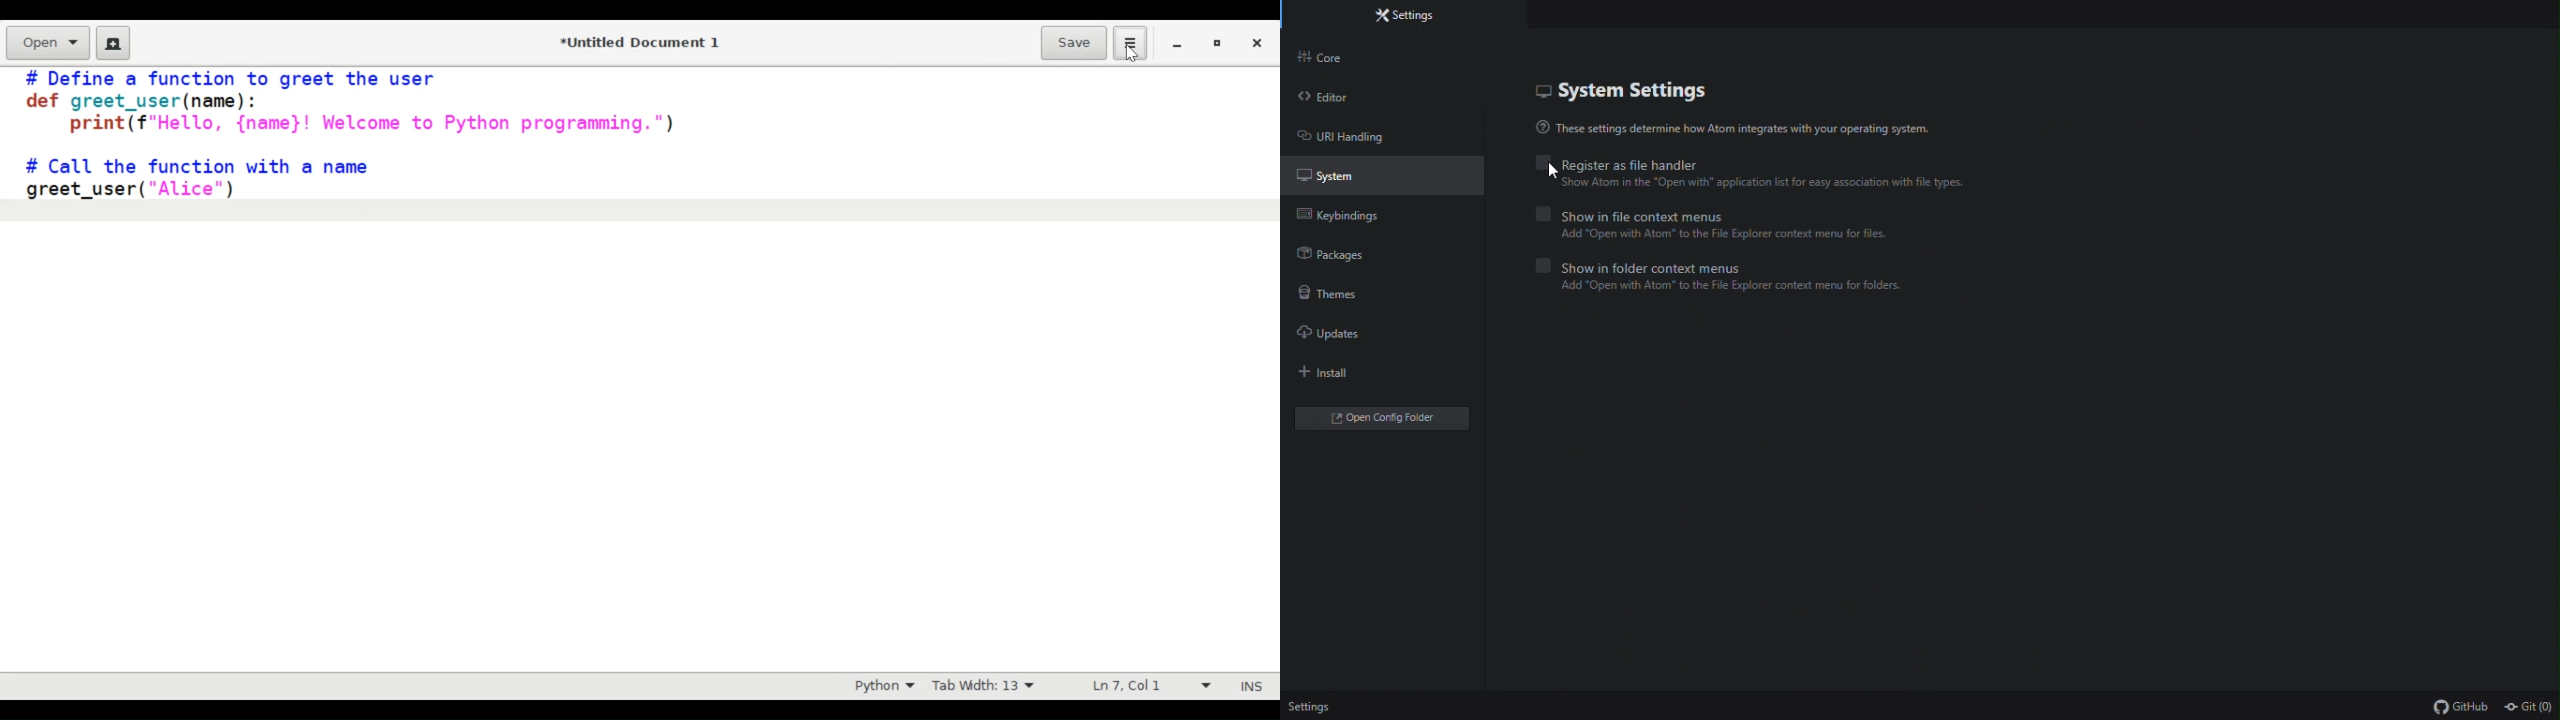 The width and height of the screenshot is (2576, 728). What do you see at coordinates (1737, 236) in the screenshot?
I see `‘Add "Open with Atom" to the File Explorer context menu for files.` at bounding box center [1737, 236].